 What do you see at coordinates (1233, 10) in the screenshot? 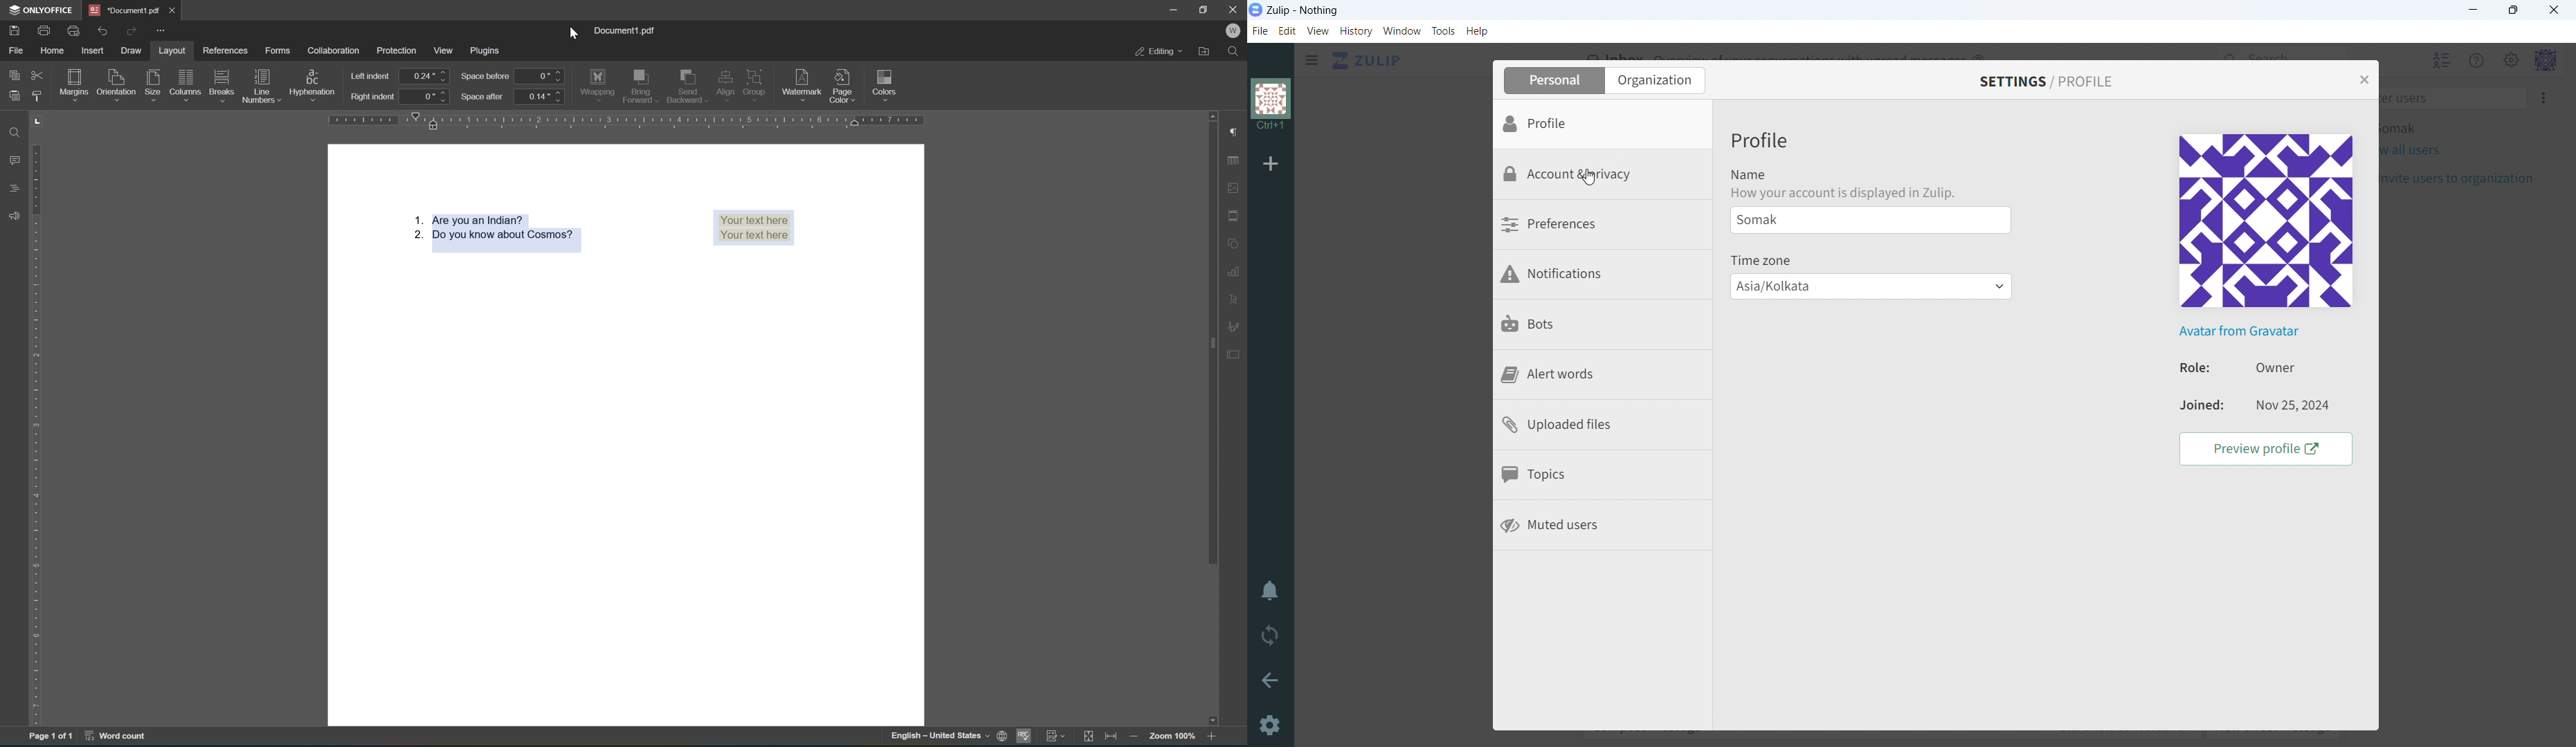
I see `close` at bounding box center [1233, 10].